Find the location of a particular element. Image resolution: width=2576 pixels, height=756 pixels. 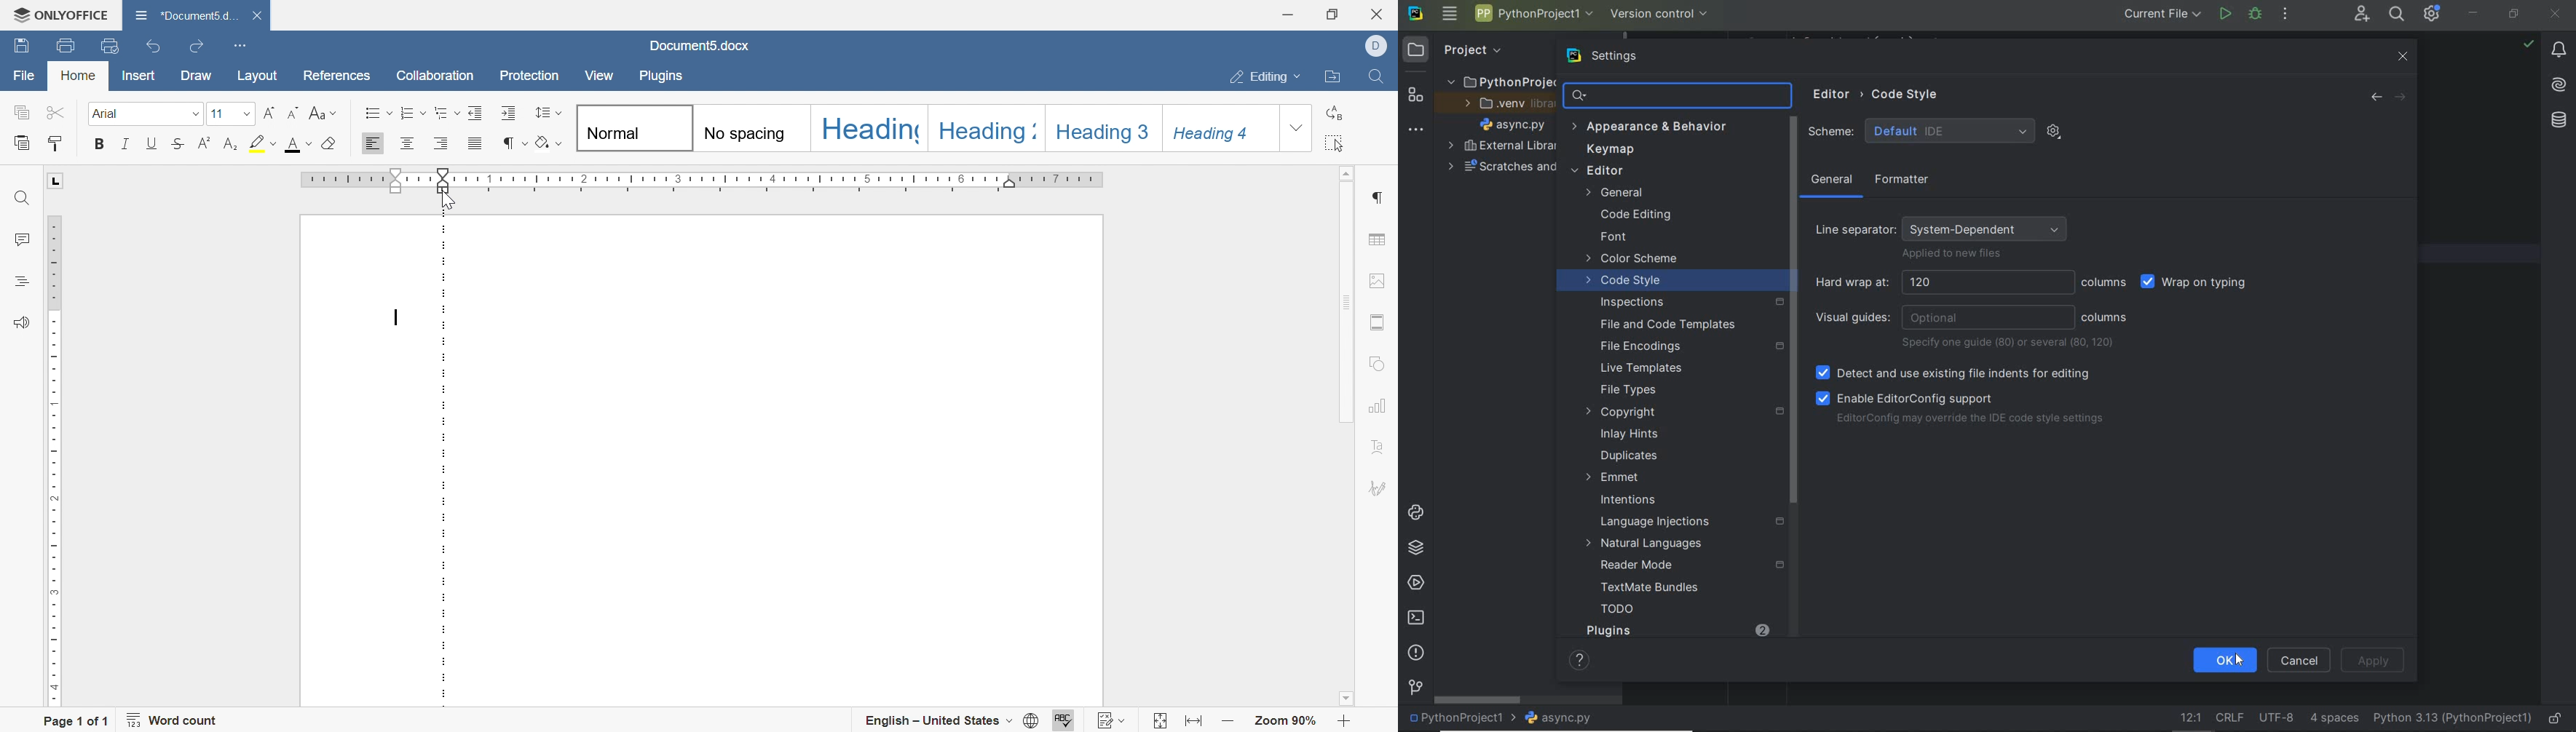

print is located at coordinates (68, 45).